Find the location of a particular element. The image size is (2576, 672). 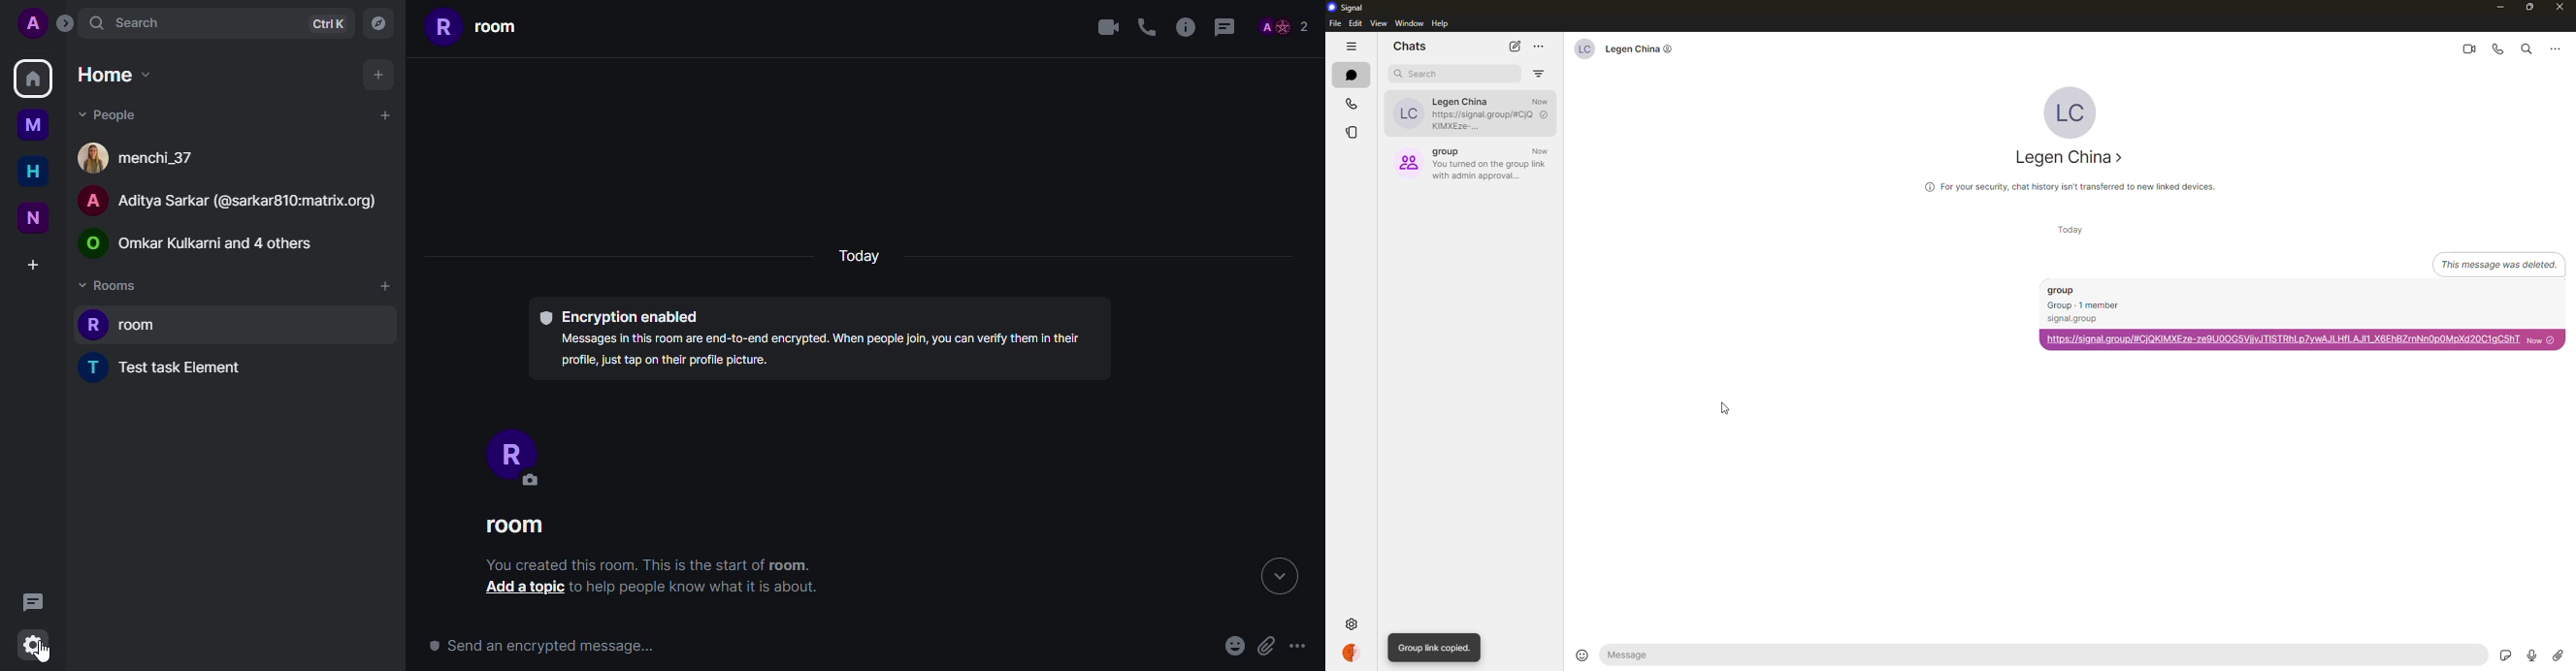

attach is located at coordinates (1266, 646).